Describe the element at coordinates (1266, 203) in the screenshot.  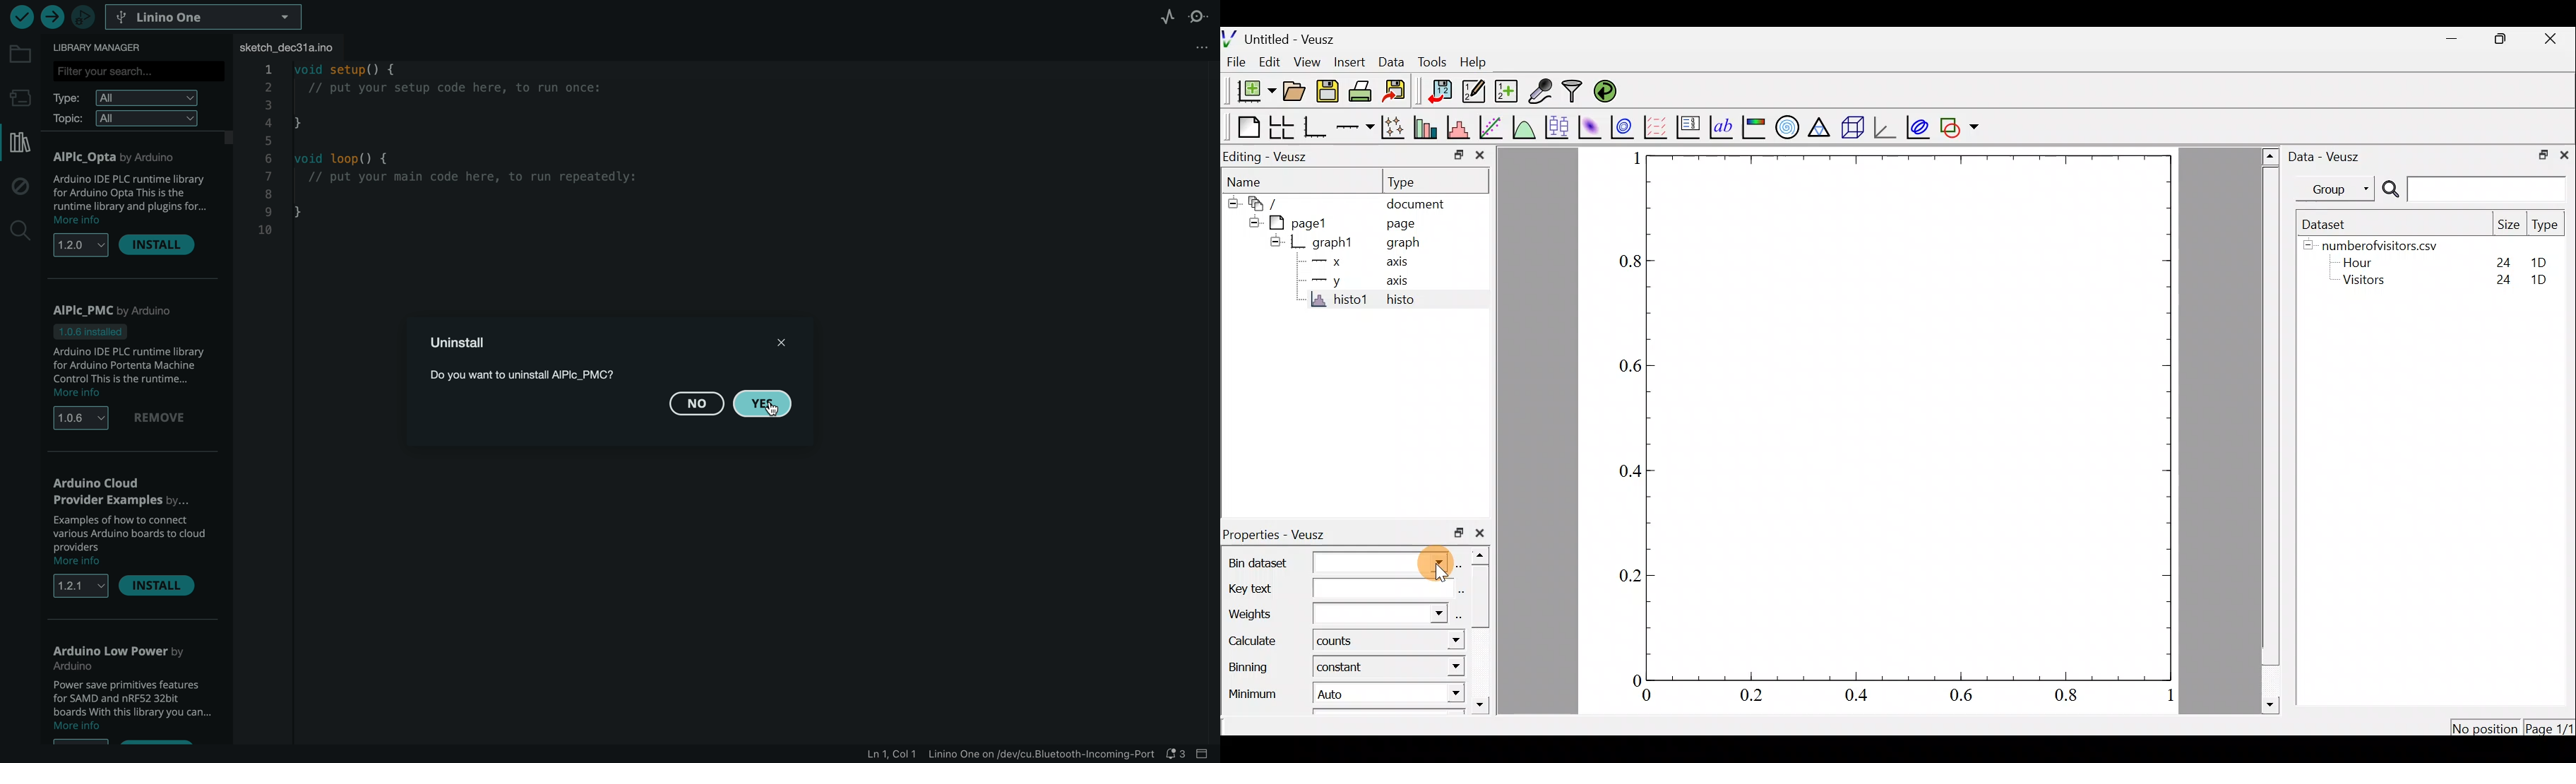
I see `document widget` at that location.